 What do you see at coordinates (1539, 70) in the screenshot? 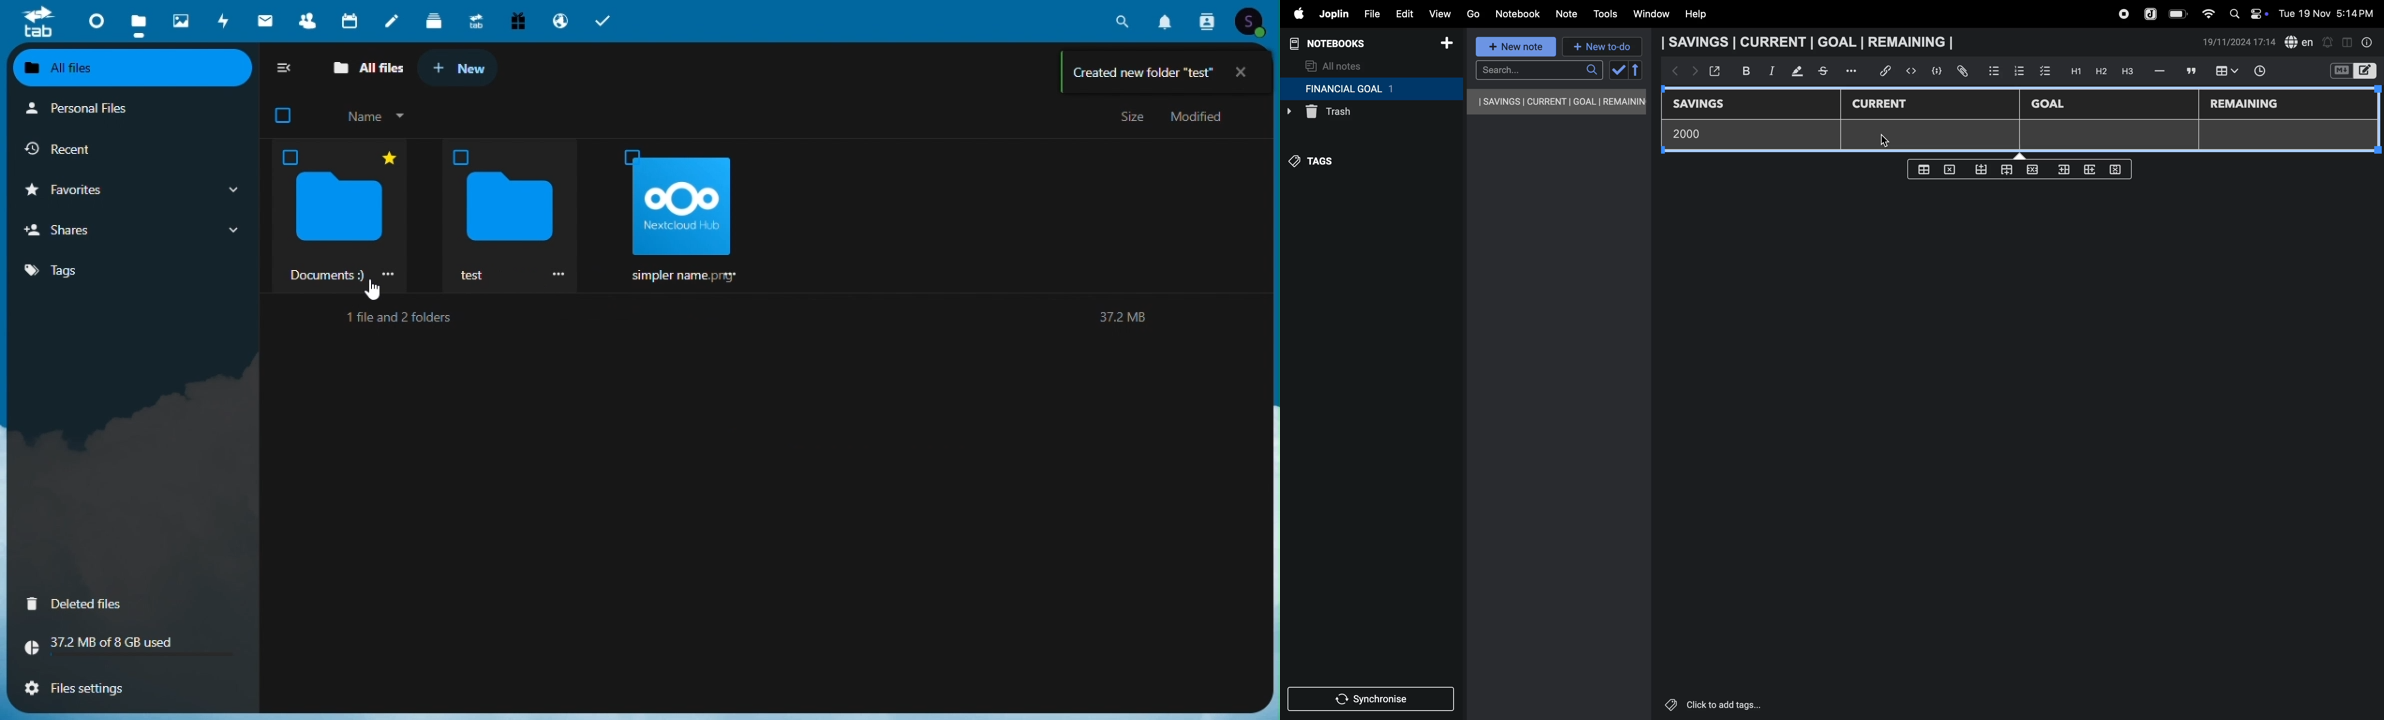
I see `search` at bounding box center [1539, 70].